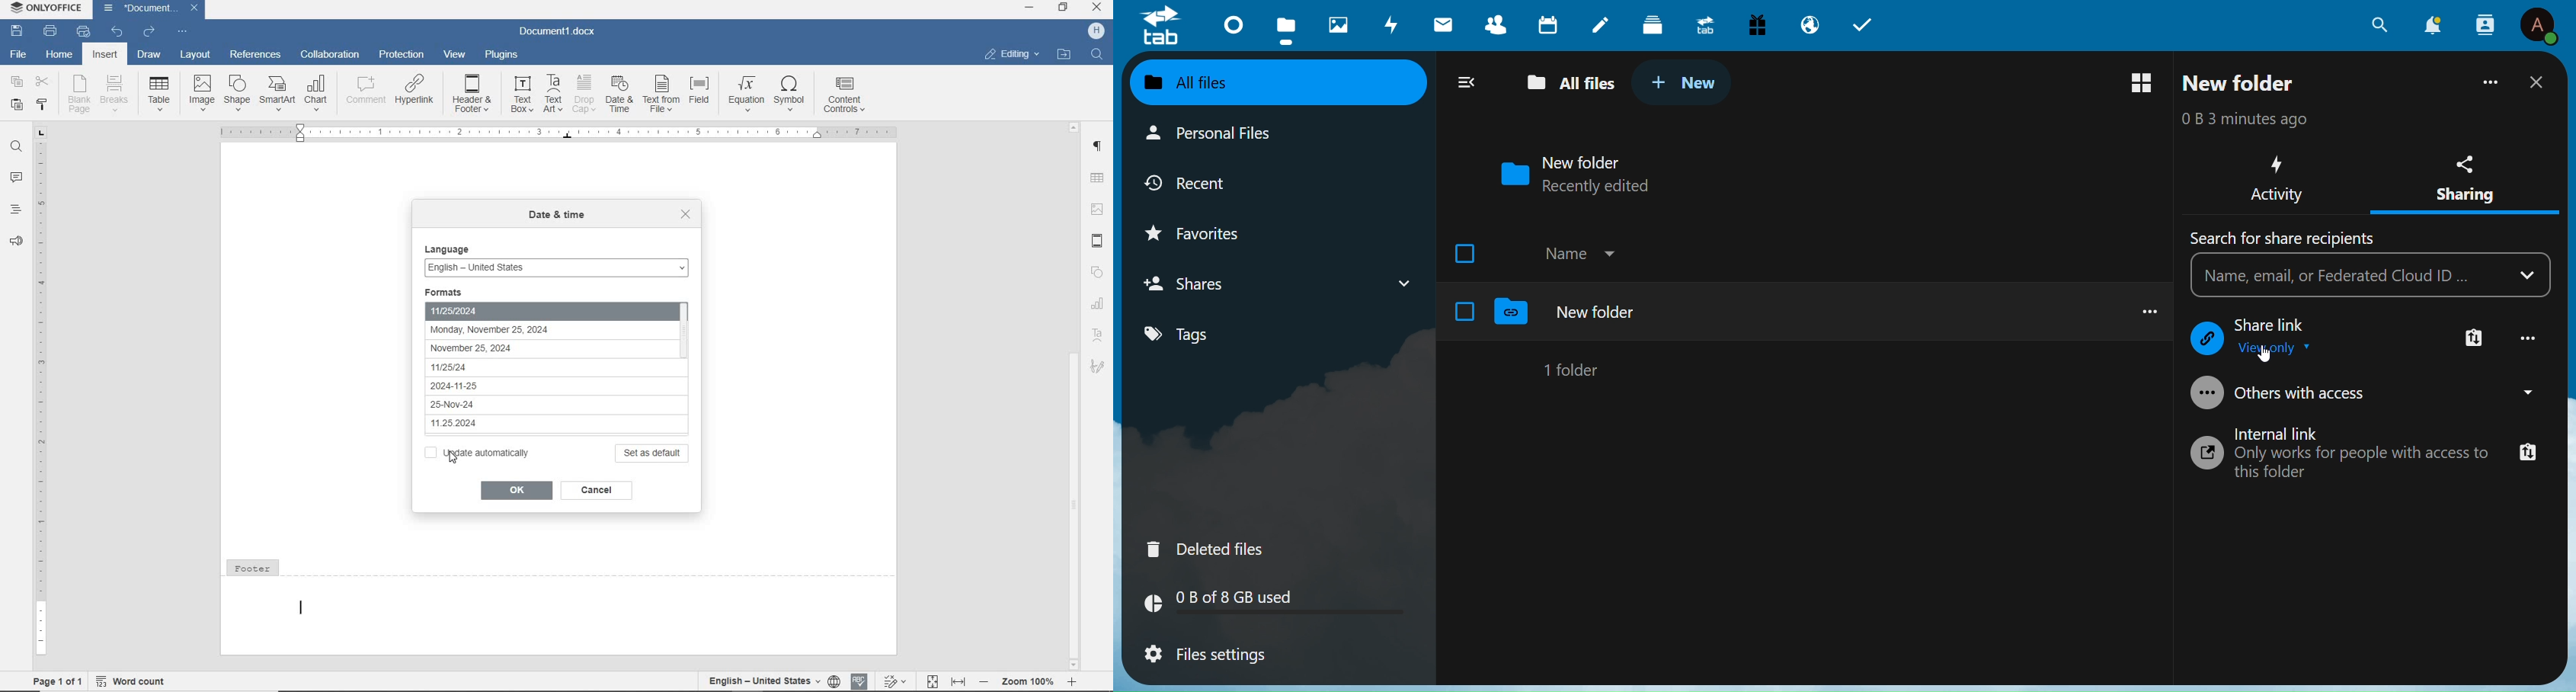 This screenshot has height=700, width=2576. I want to click on Close Navigation, so click(1466, 81).